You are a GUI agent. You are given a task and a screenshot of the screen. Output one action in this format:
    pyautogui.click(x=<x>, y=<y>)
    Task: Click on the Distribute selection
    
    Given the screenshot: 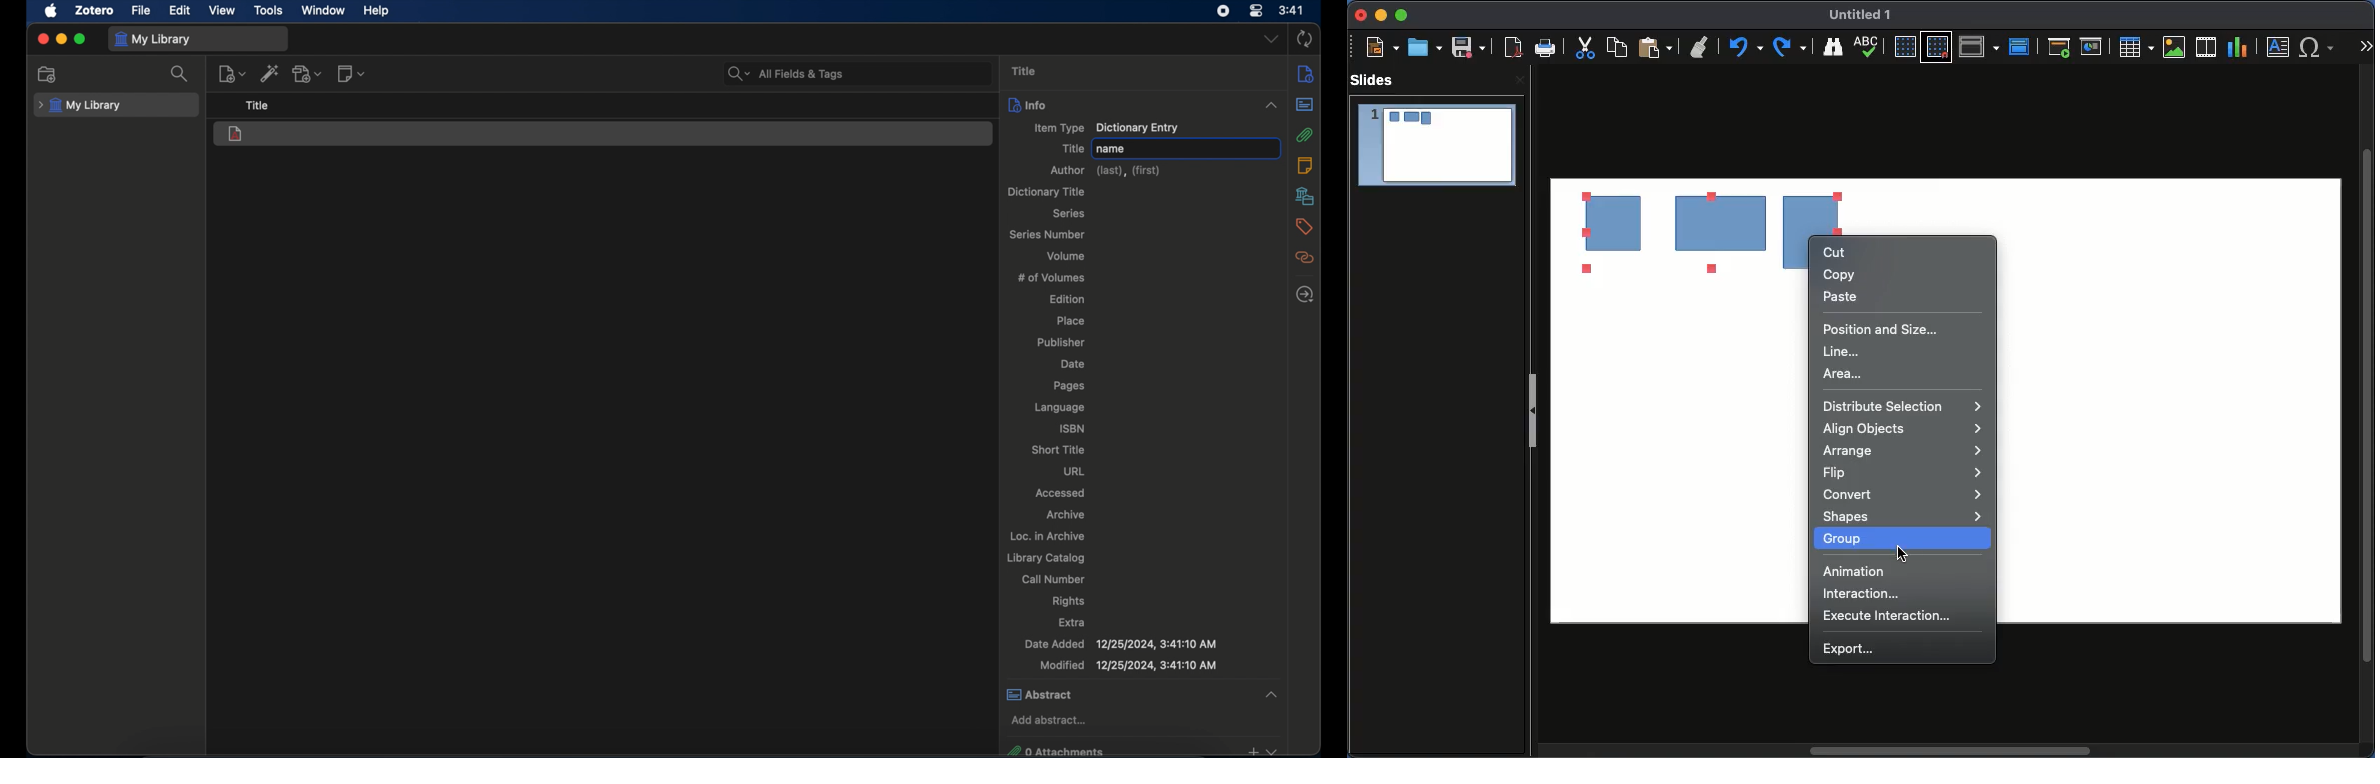 What is the action you would take?
    pyautogui.click(x=1903, y=406)
    